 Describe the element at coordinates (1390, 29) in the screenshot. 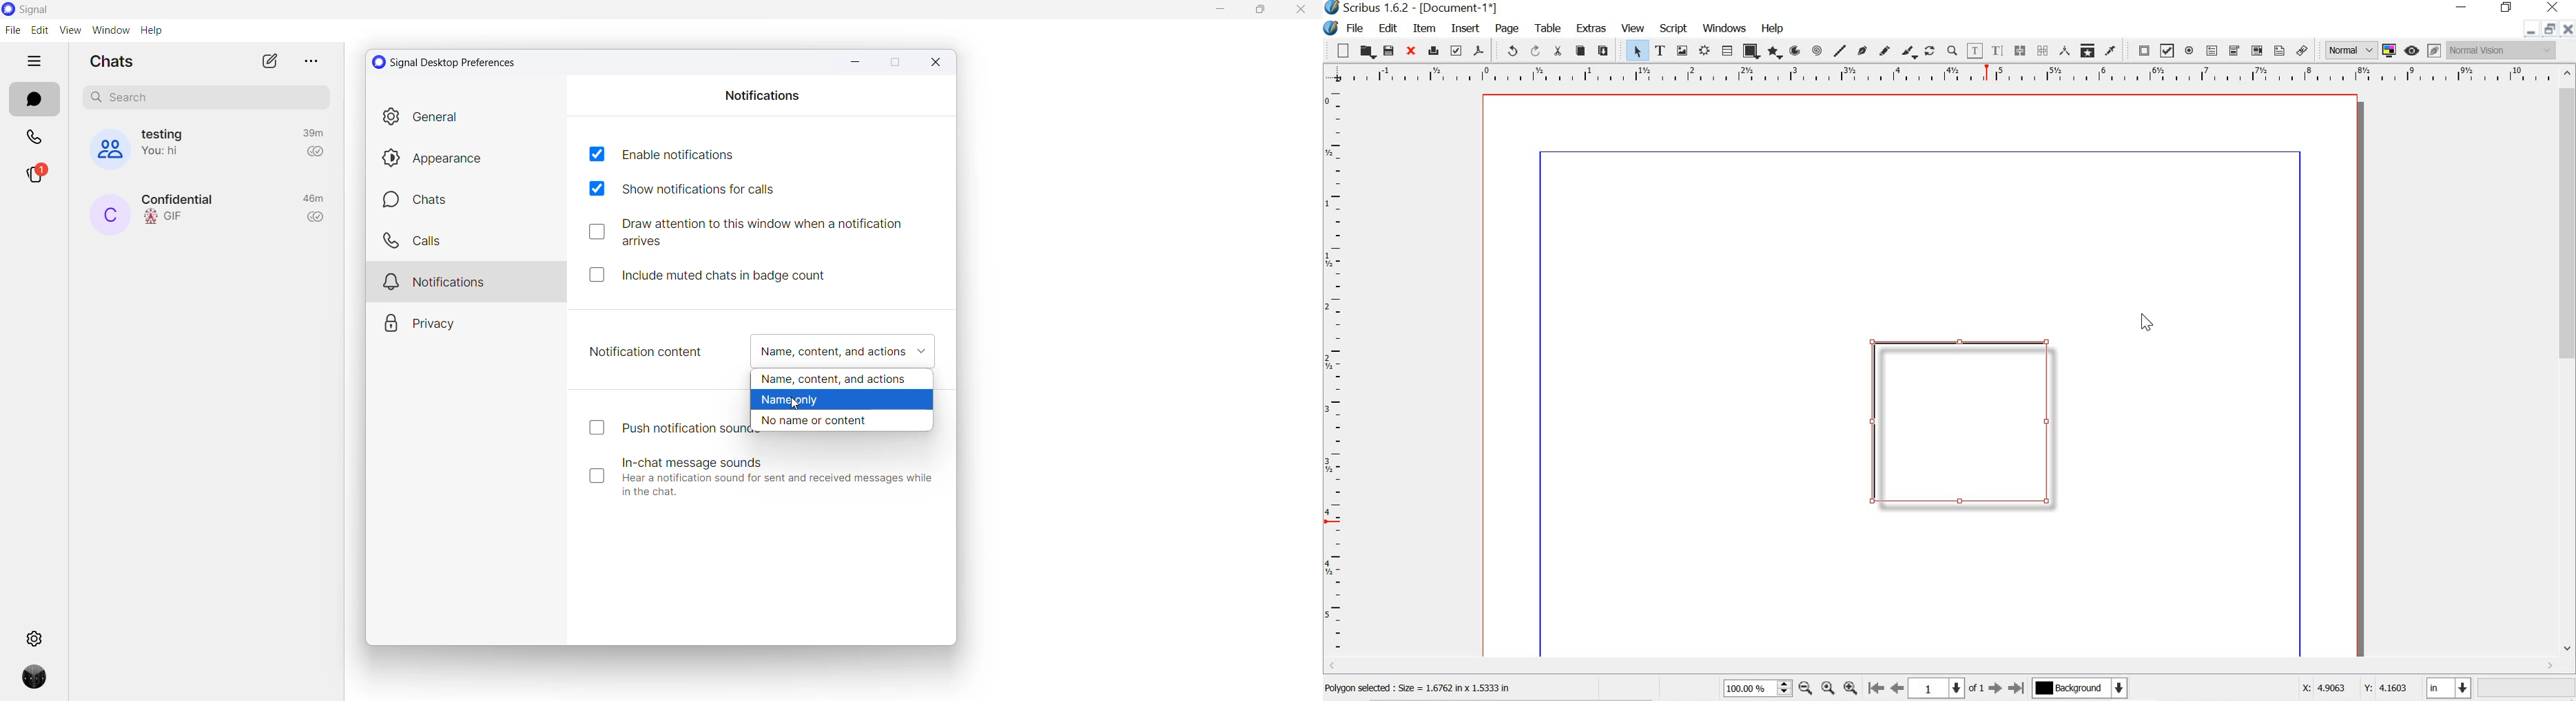

I see `EDIT` at that location.